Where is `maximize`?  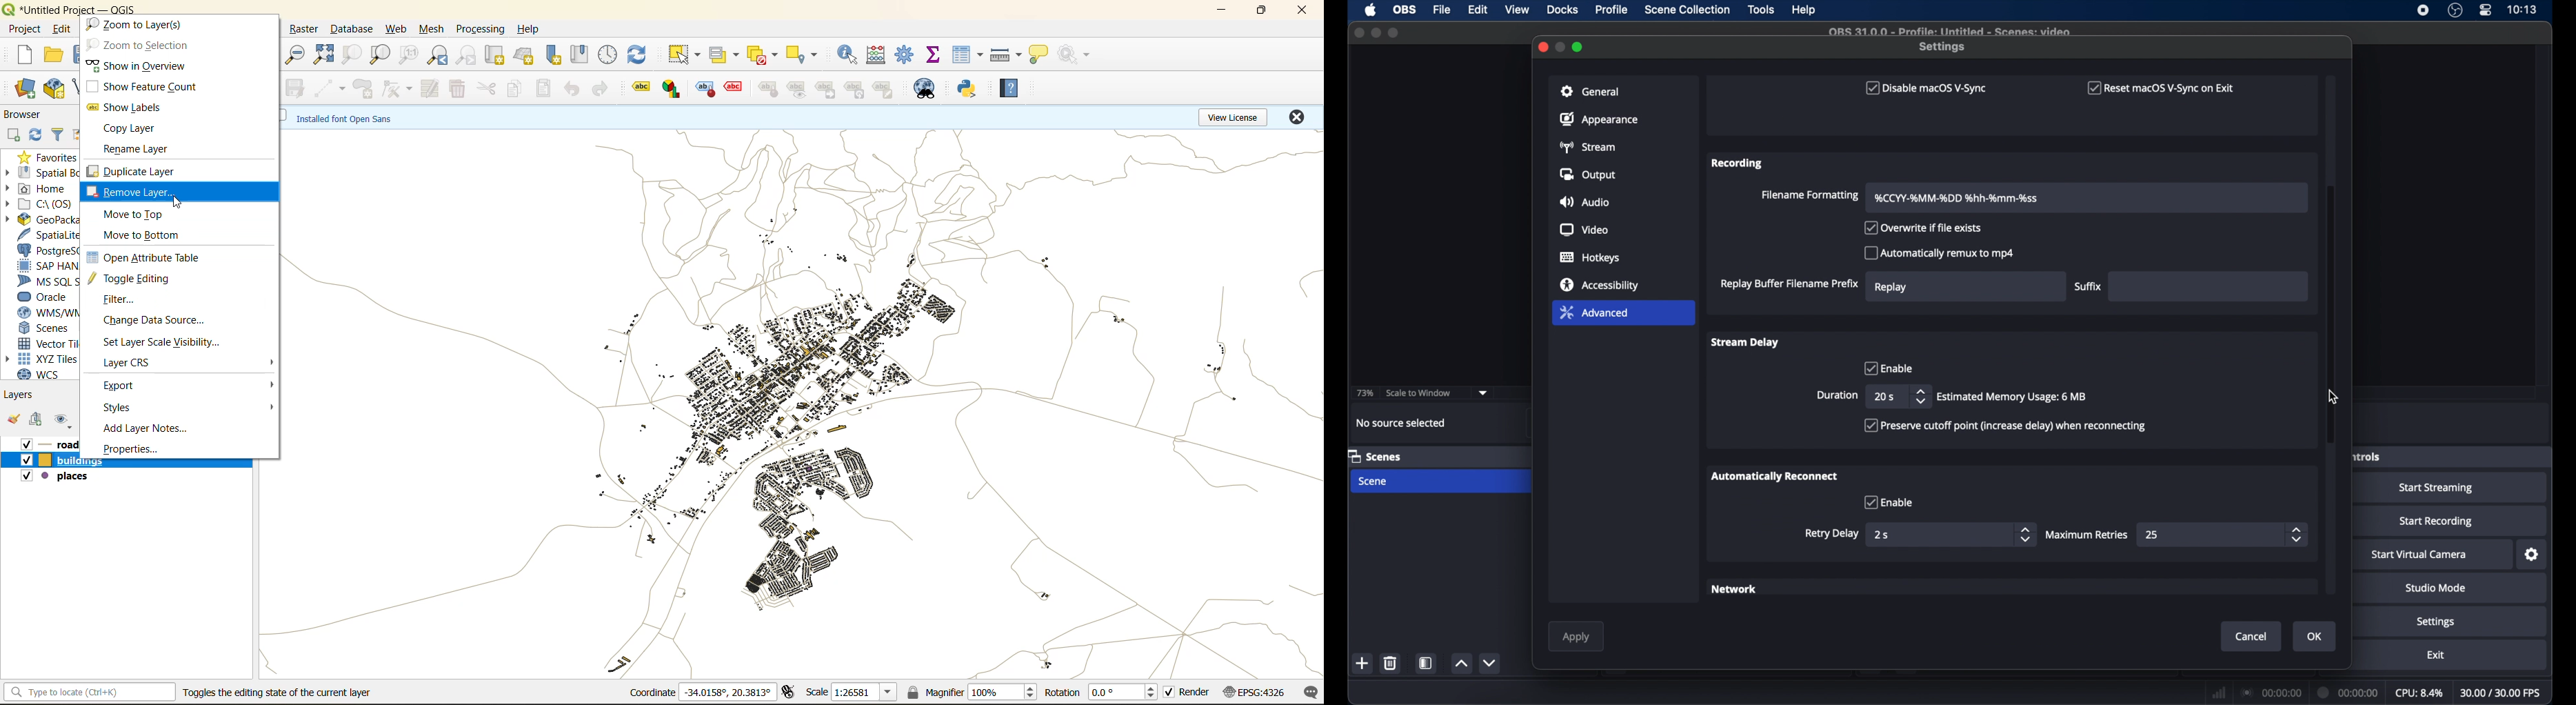 maximize is located at coordinates (1260, 12).